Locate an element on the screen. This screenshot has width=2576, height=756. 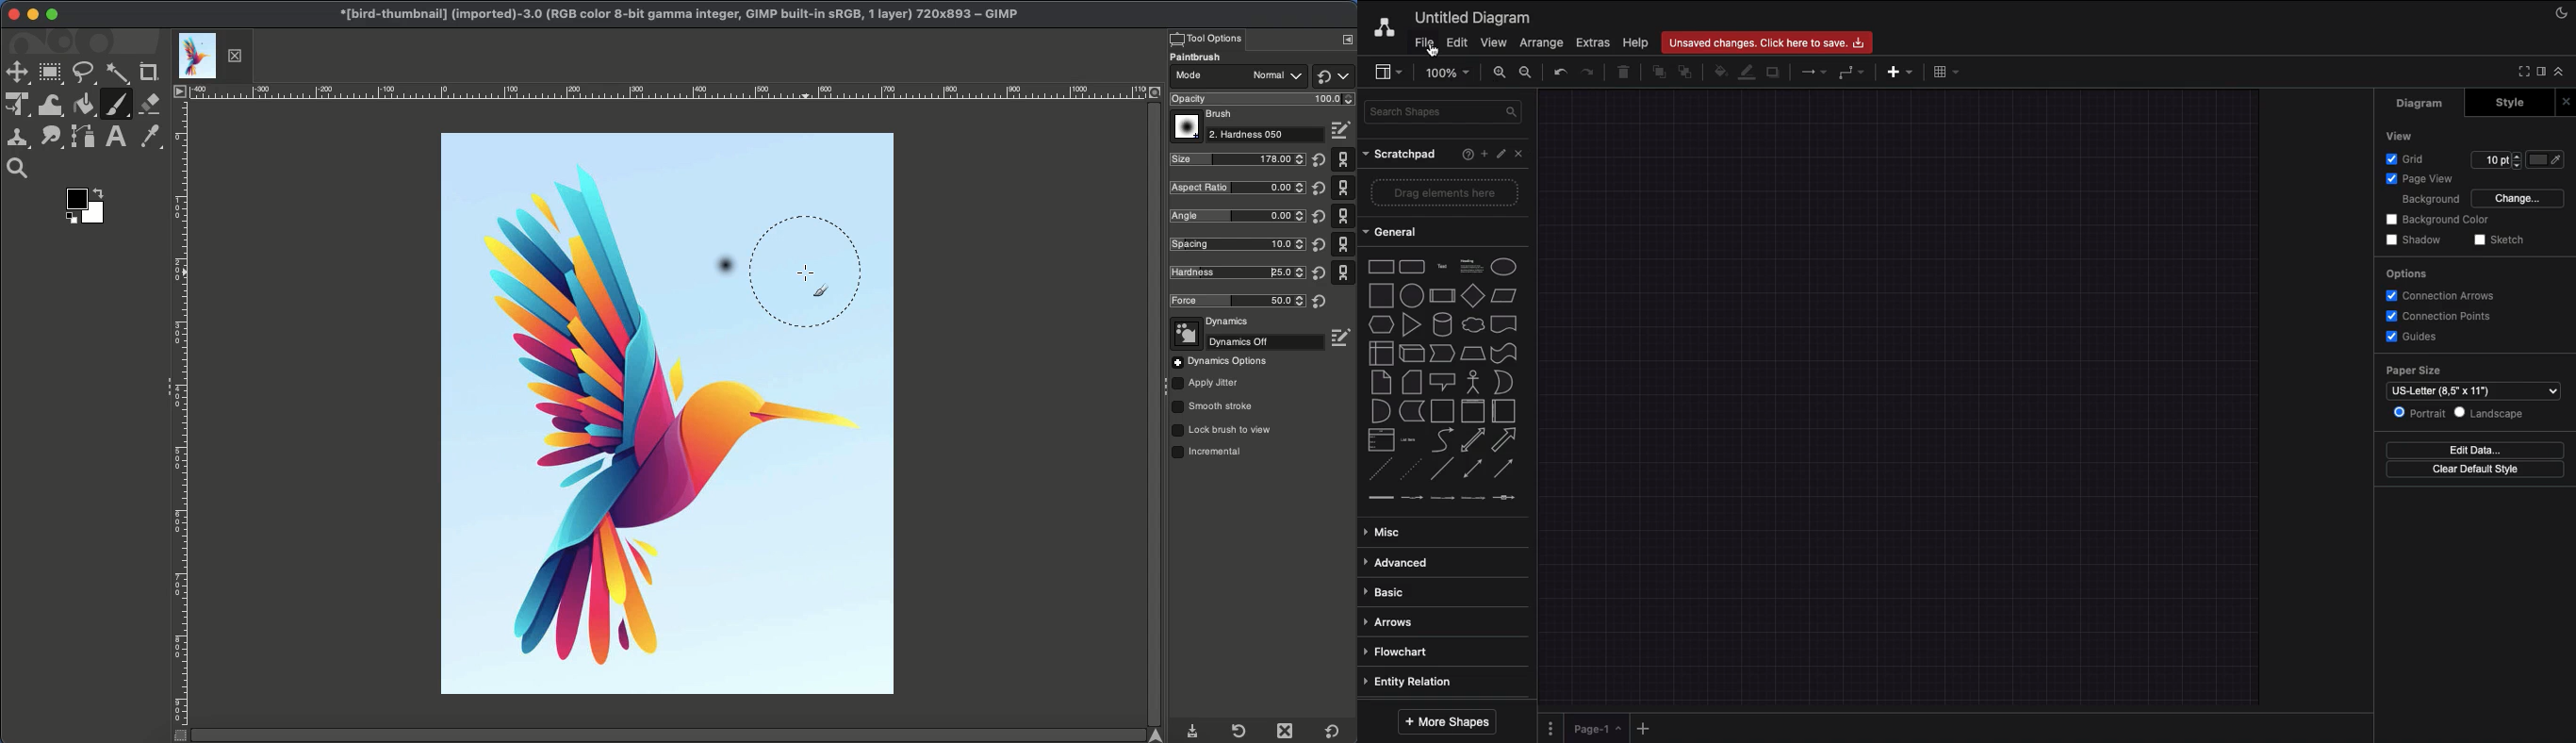
Guides is located at coordinates (2415, 338).